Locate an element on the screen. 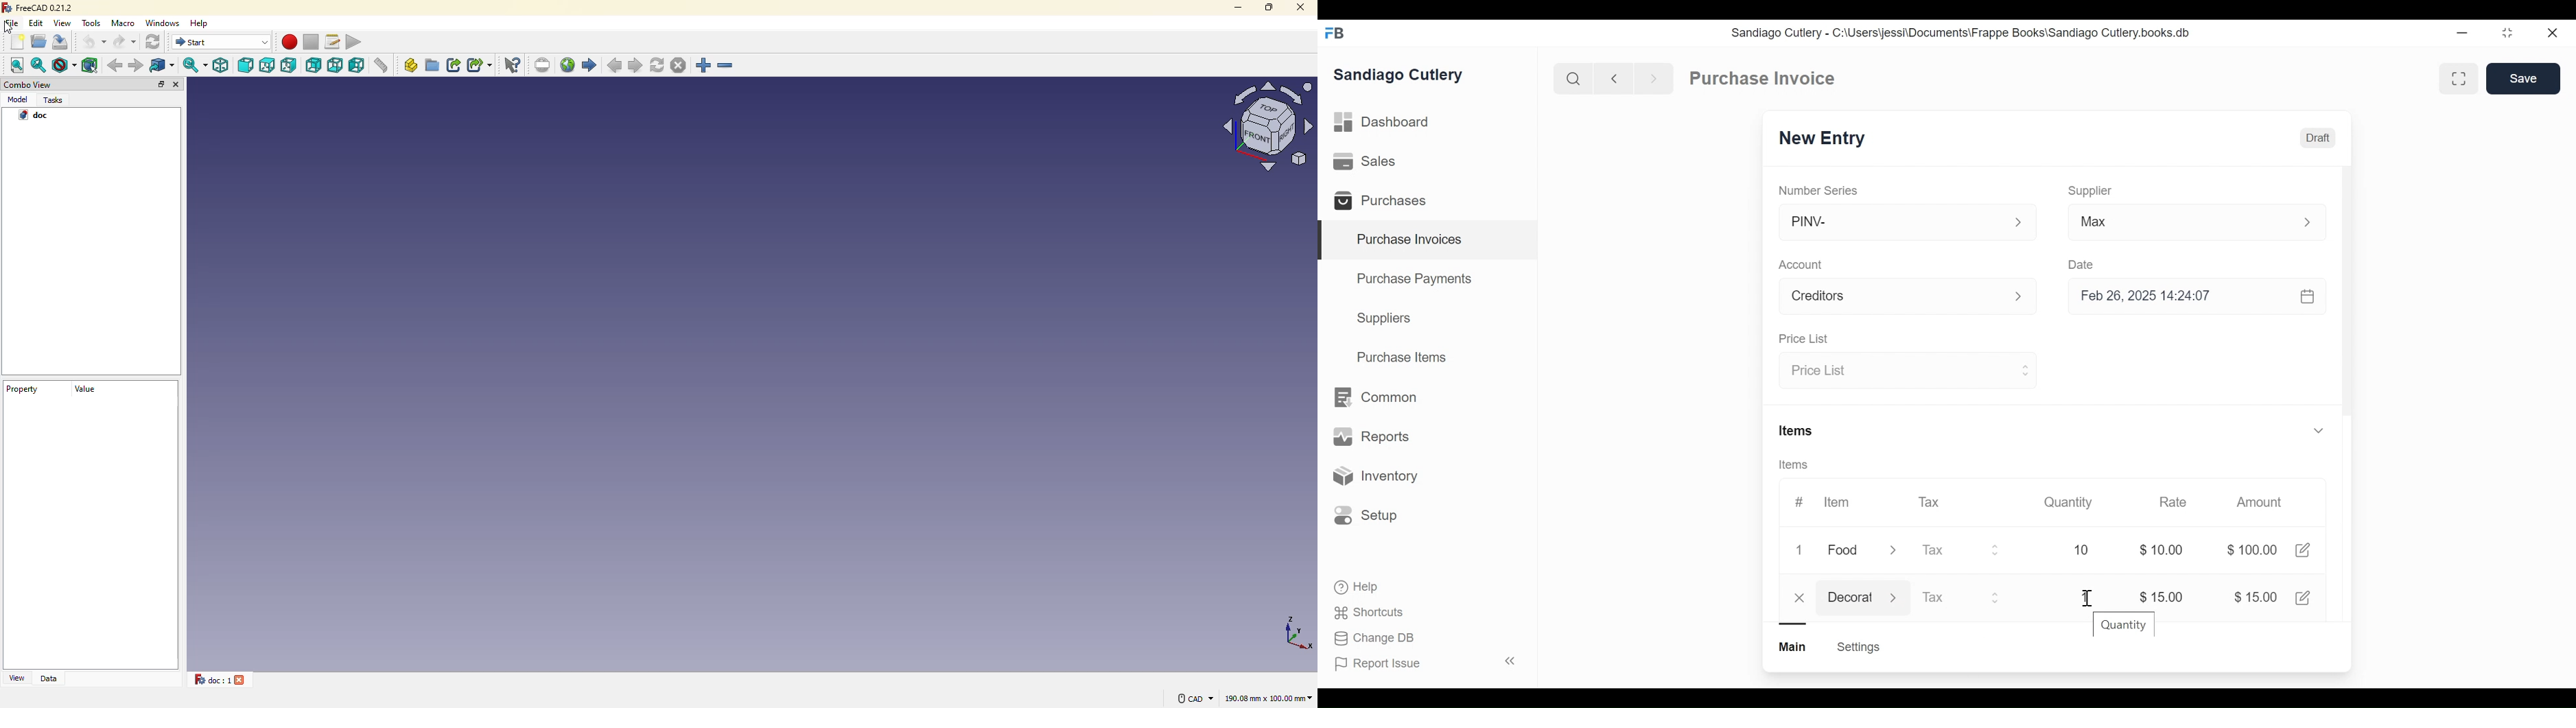 This screenshot has height=728, width=2576. Expand is located at coordinates (2308, 222).